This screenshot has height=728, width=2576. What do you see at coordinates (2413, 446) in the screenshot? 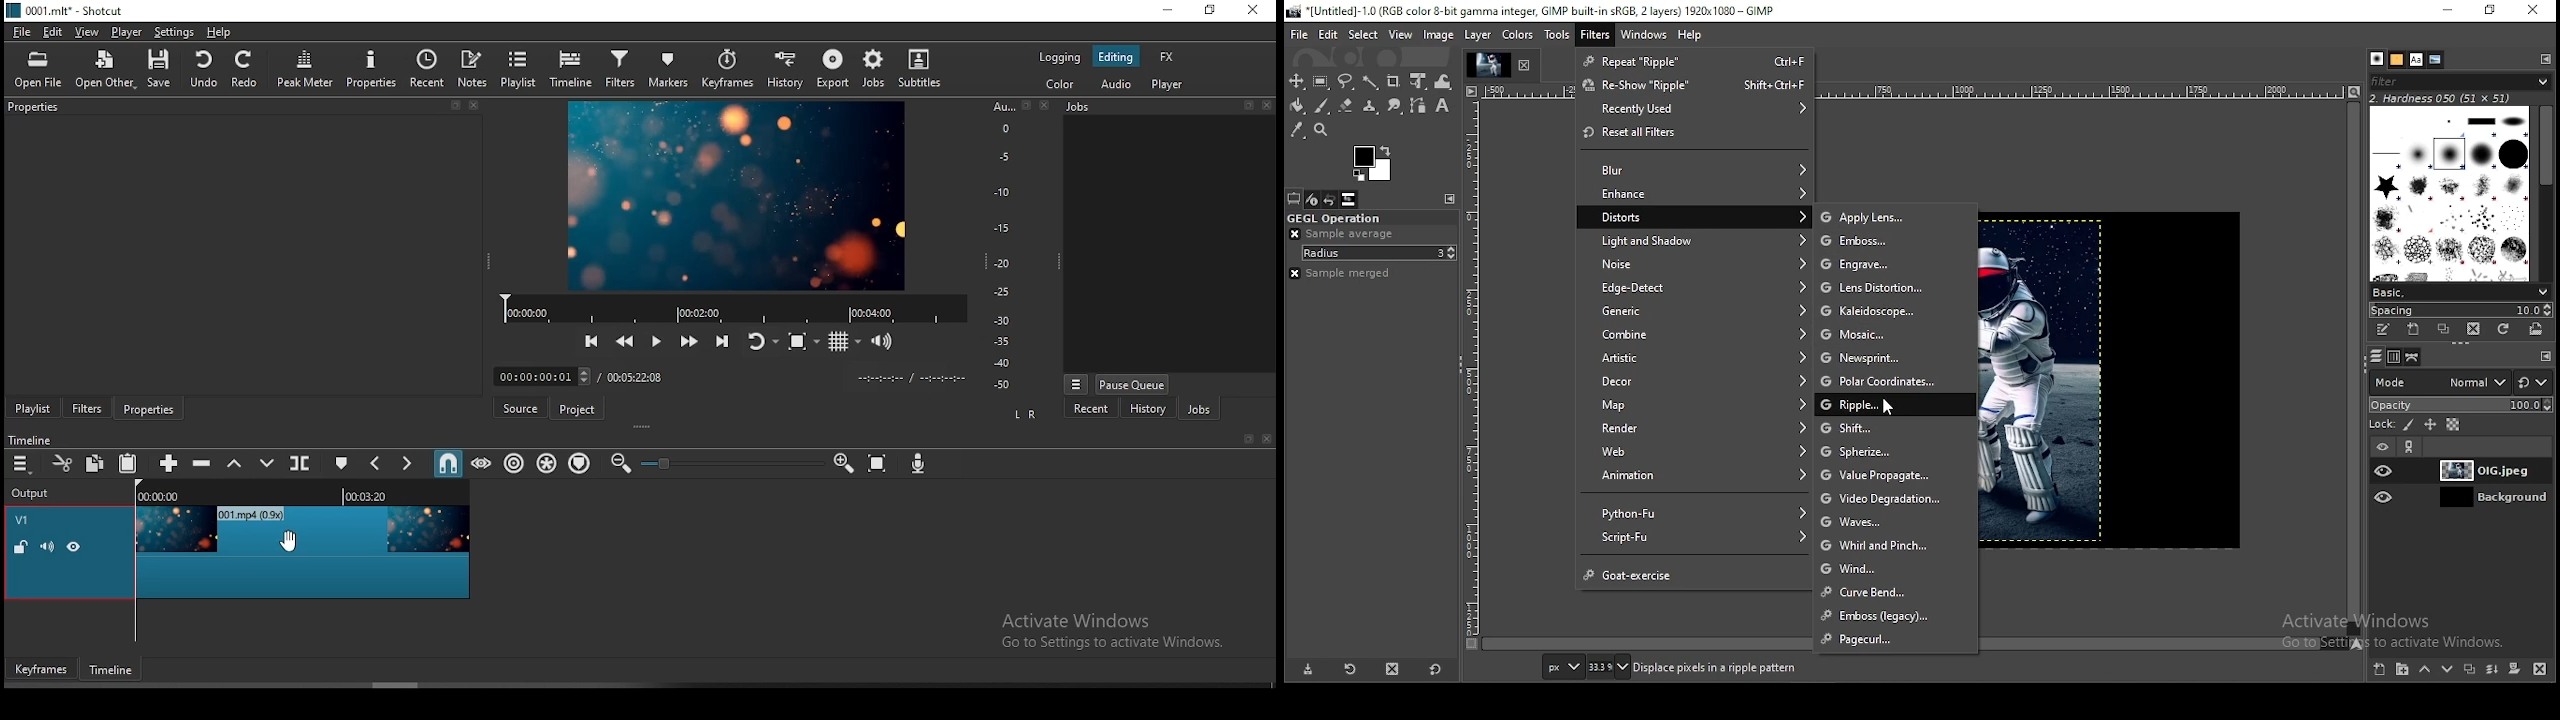
I see `link` at bounding box center [2413, 446].